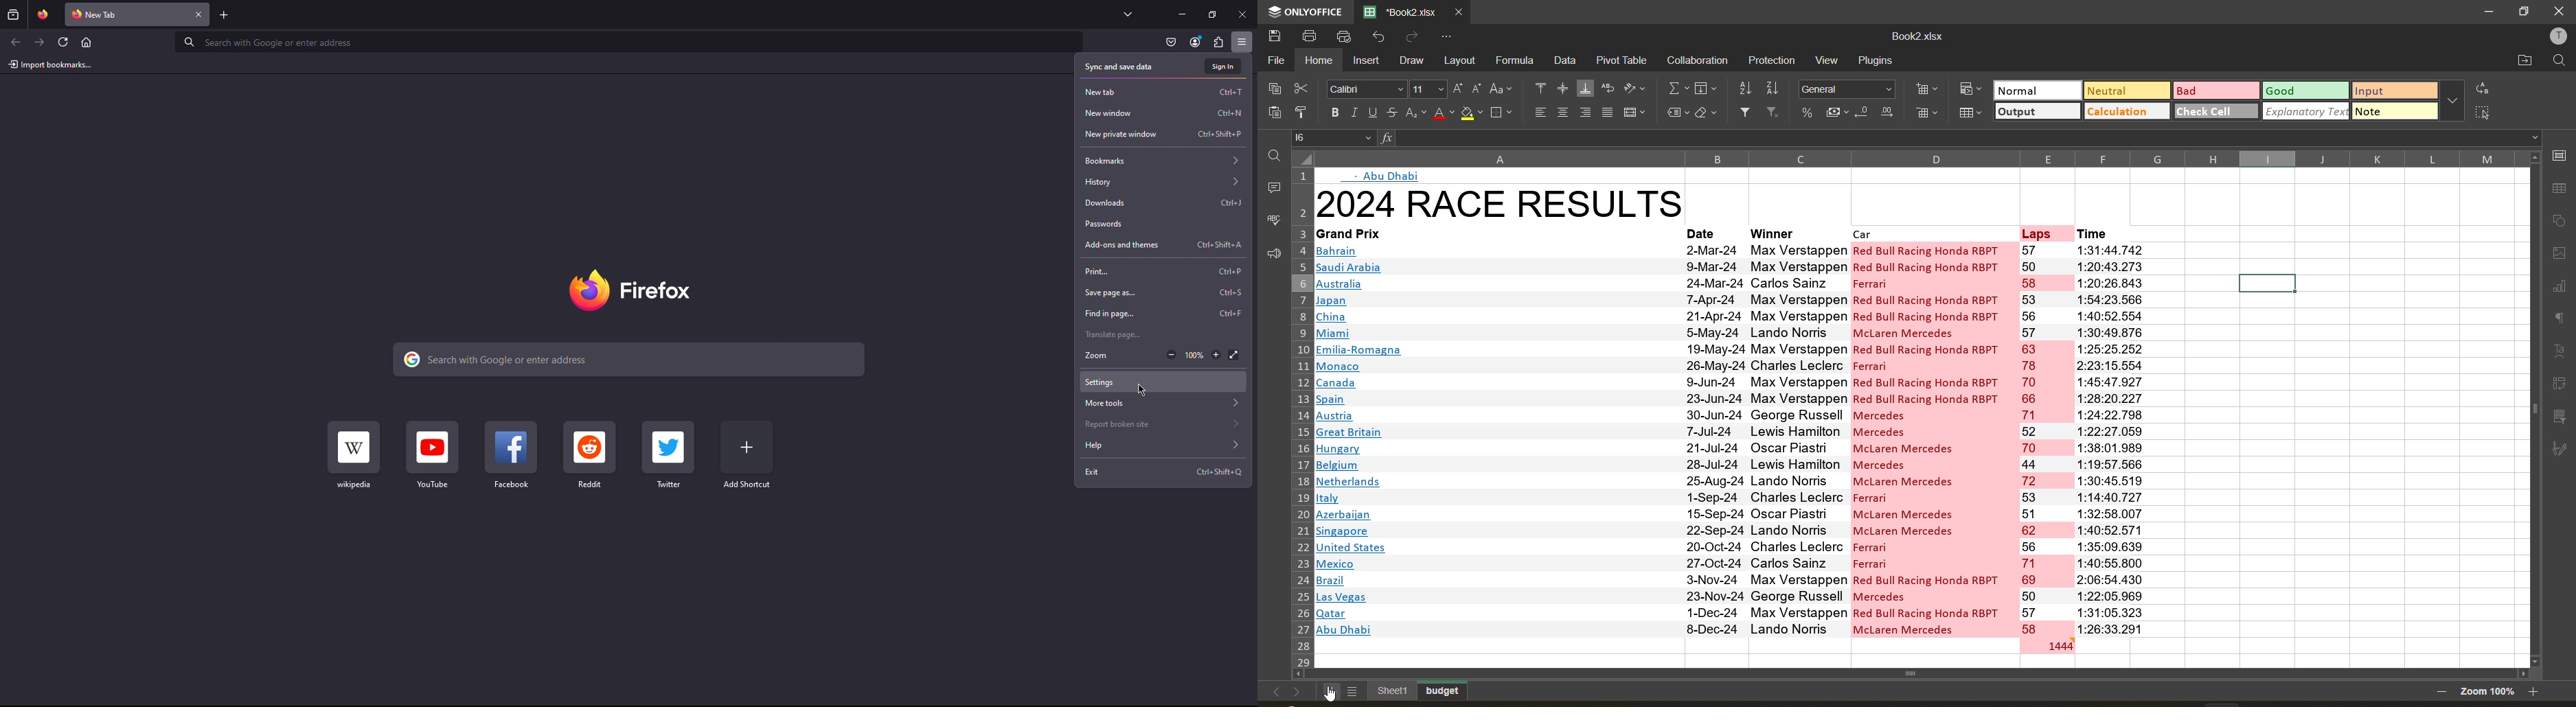 Image resolution: width=2576 pixels, height=728 pixels. Describe the element at coordinates (1563, 89) in the screenshot. I see `align middle` at that location.